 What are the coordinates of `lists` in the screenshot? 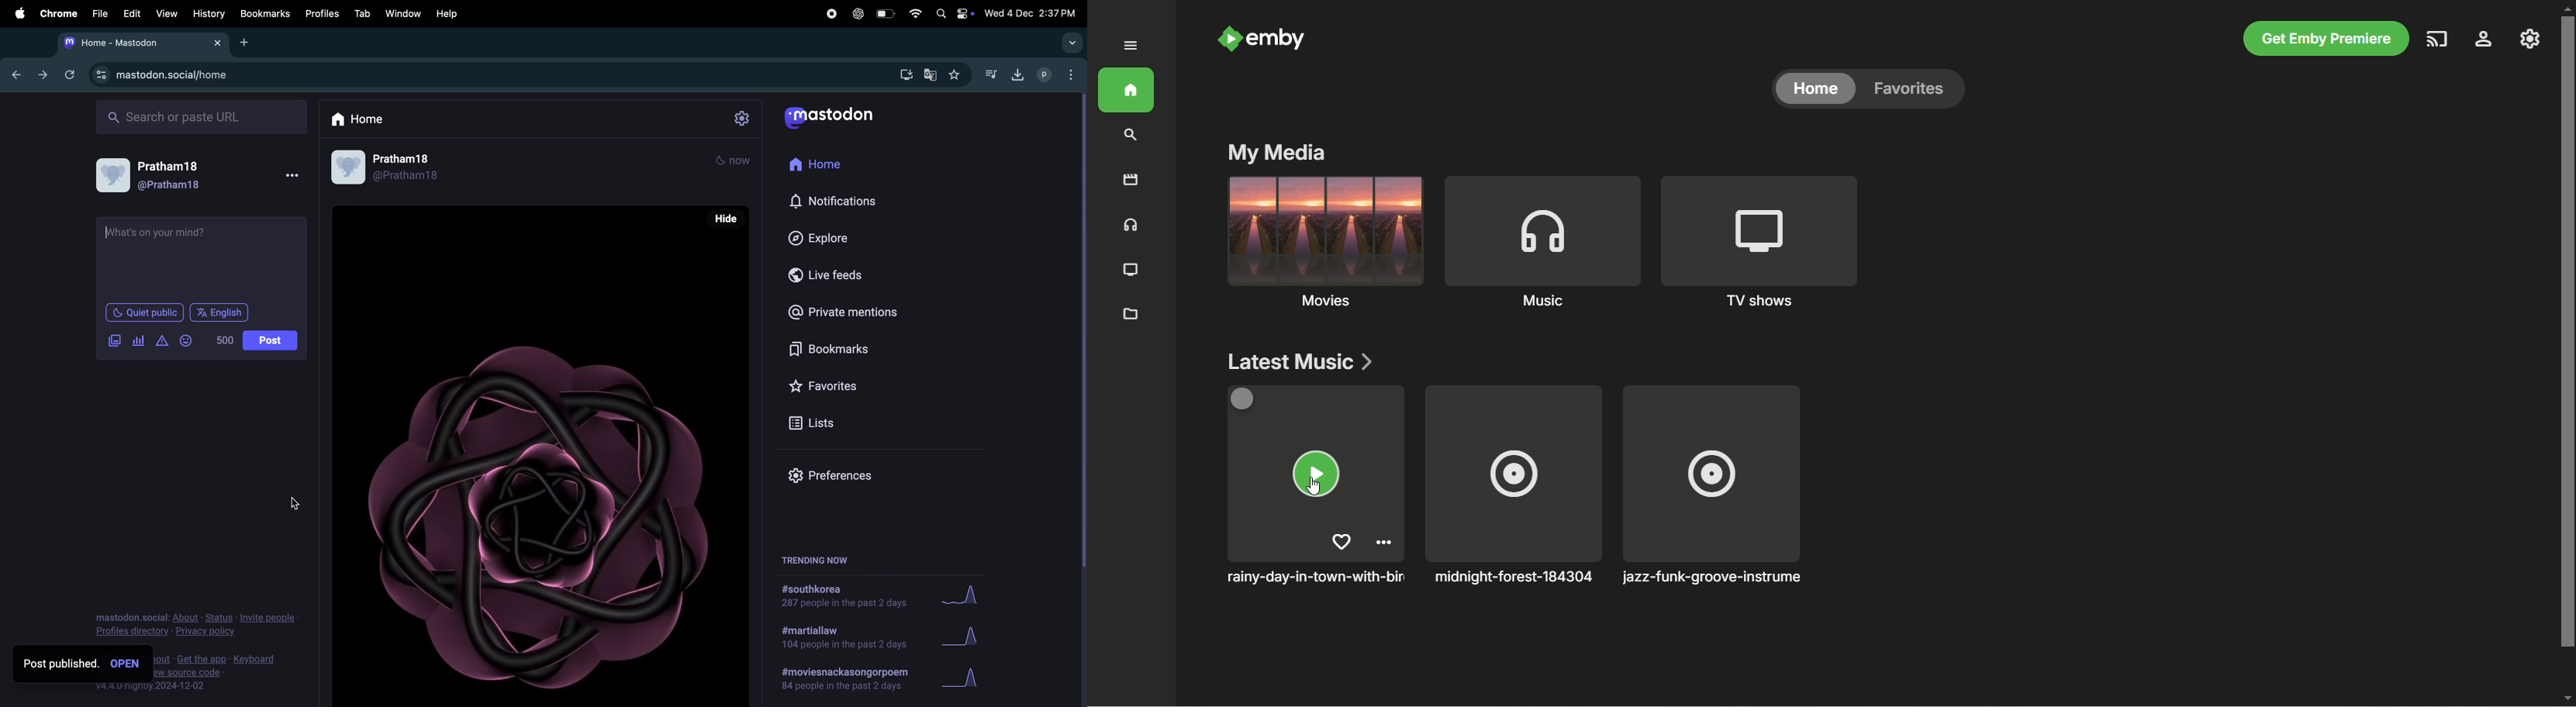 It's located at (819, 422).